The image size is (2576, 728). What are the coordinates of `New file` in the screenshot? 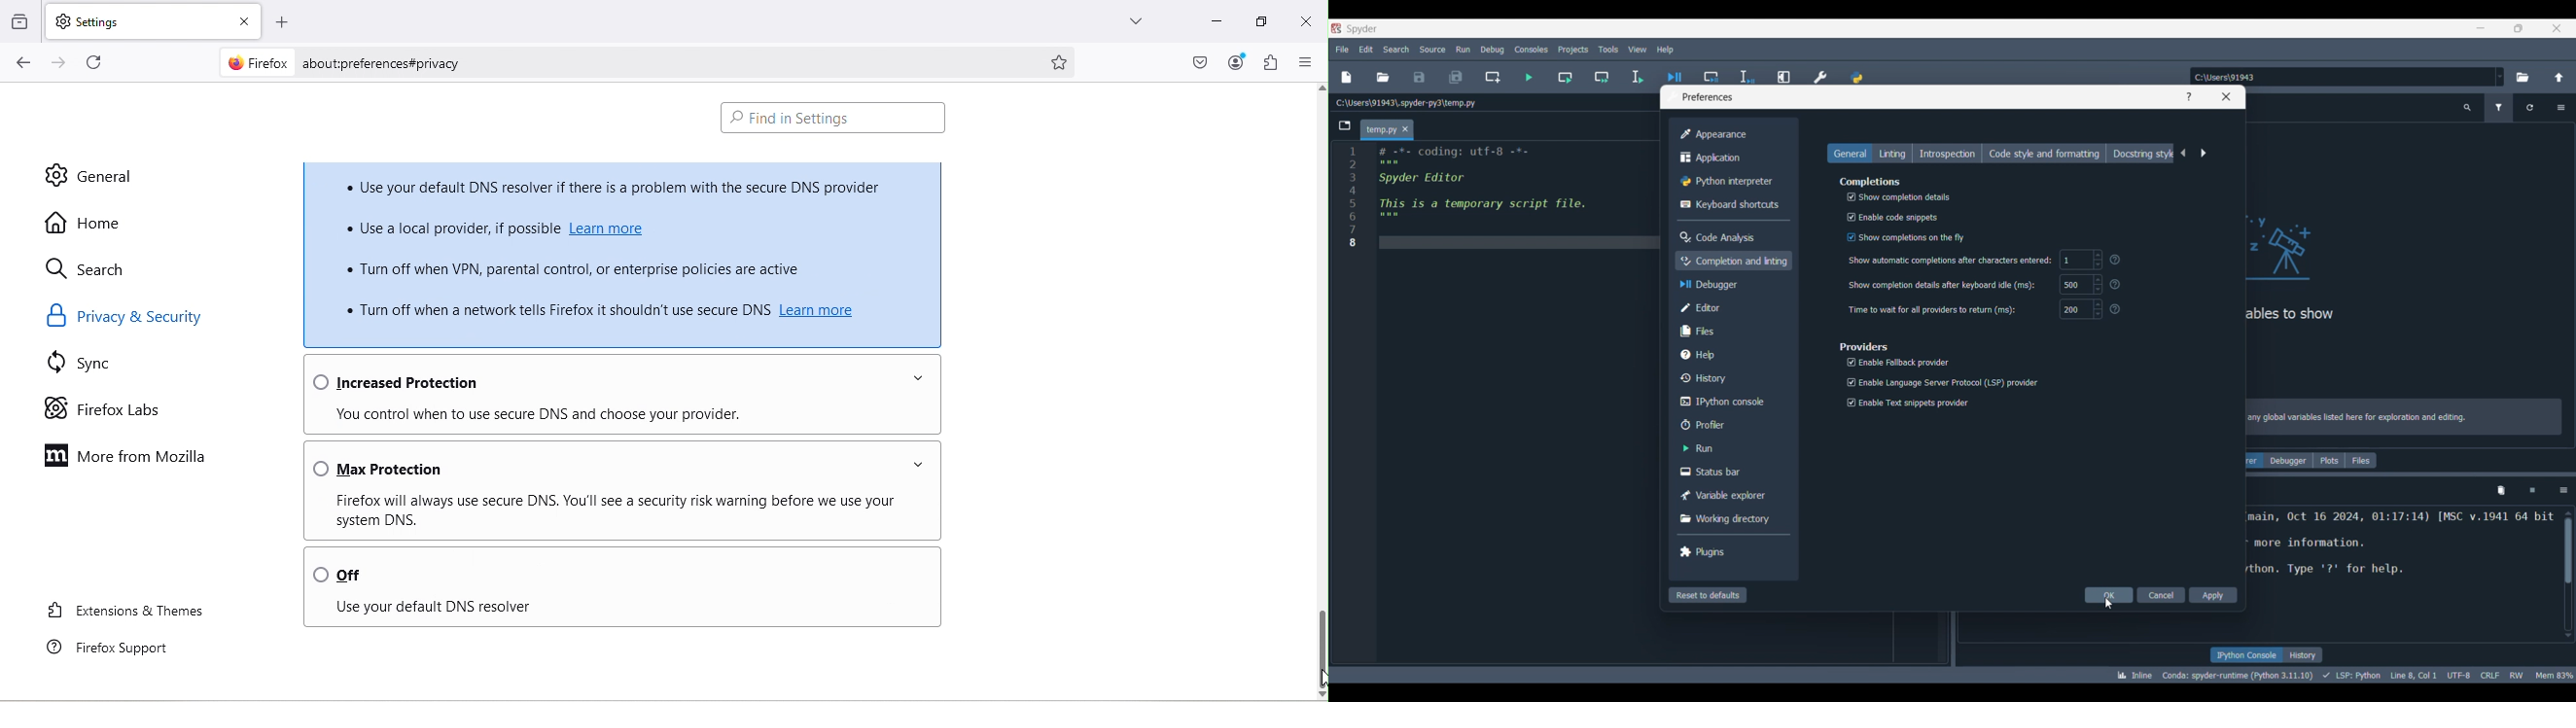 It's located at (1346, 77).